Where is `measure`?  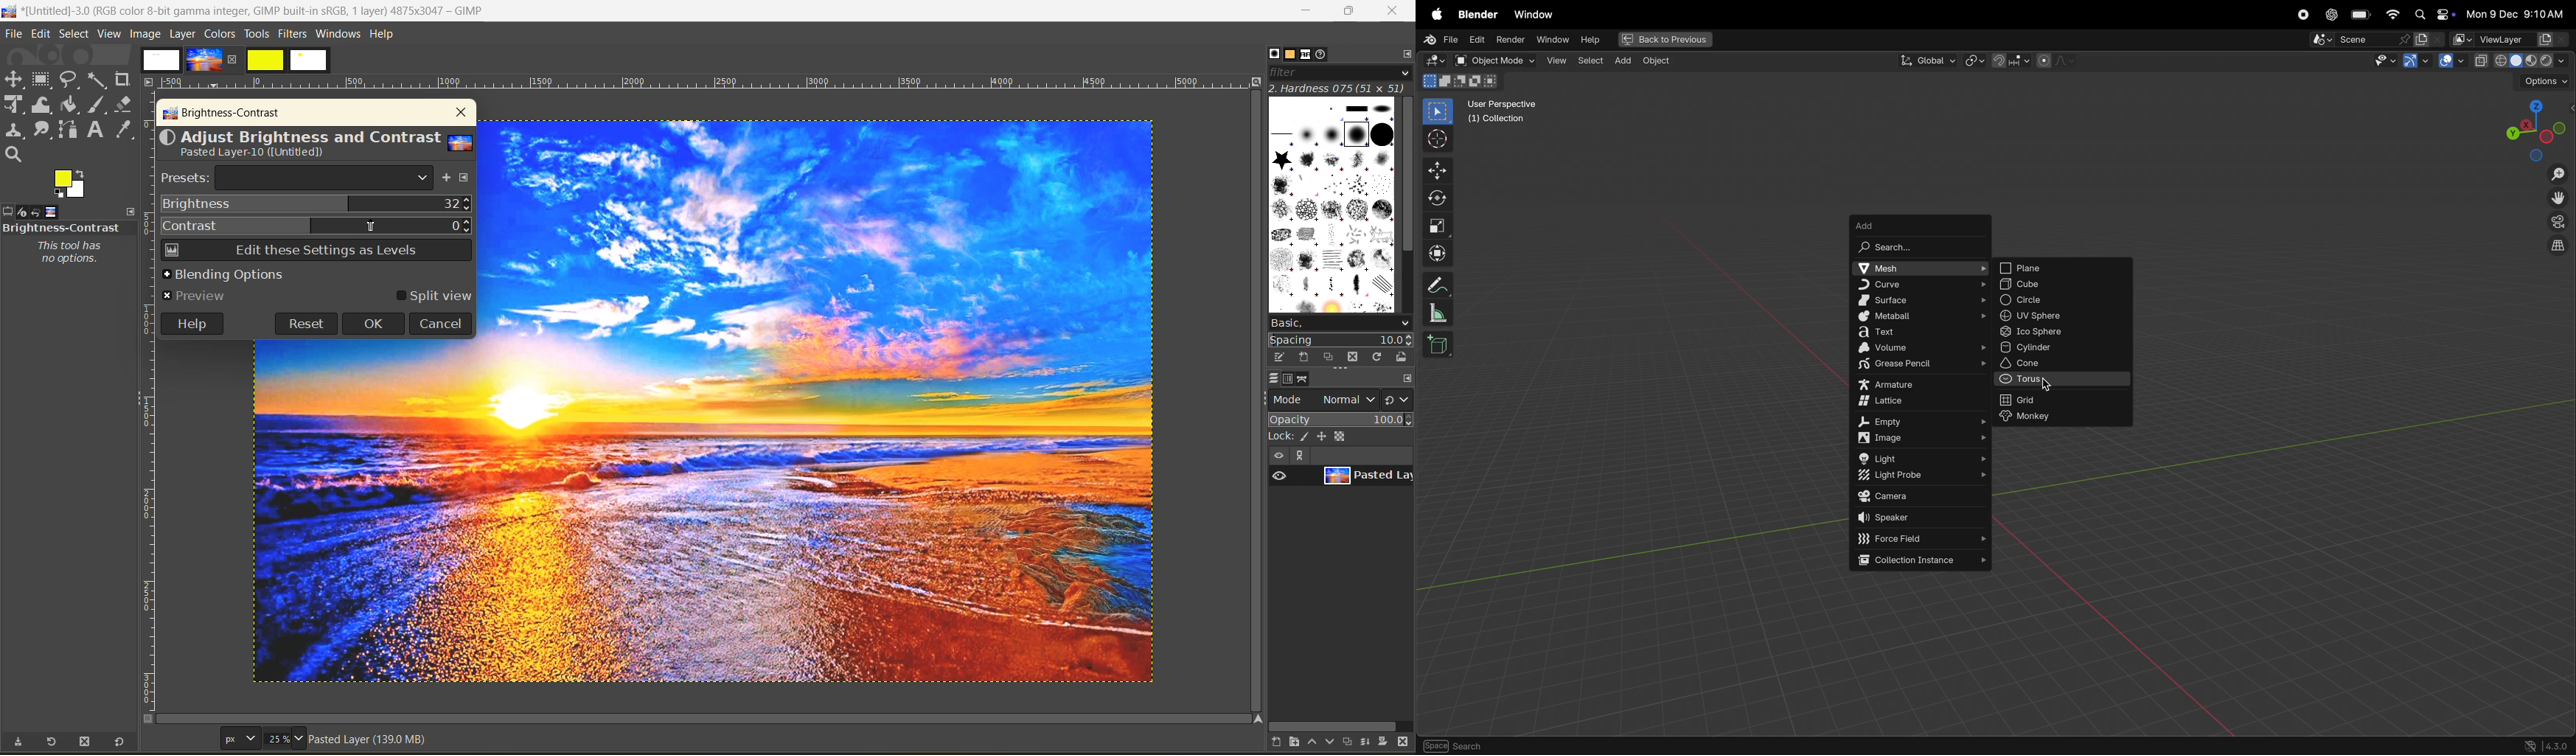 measure is located at coordinates (1438, 314).